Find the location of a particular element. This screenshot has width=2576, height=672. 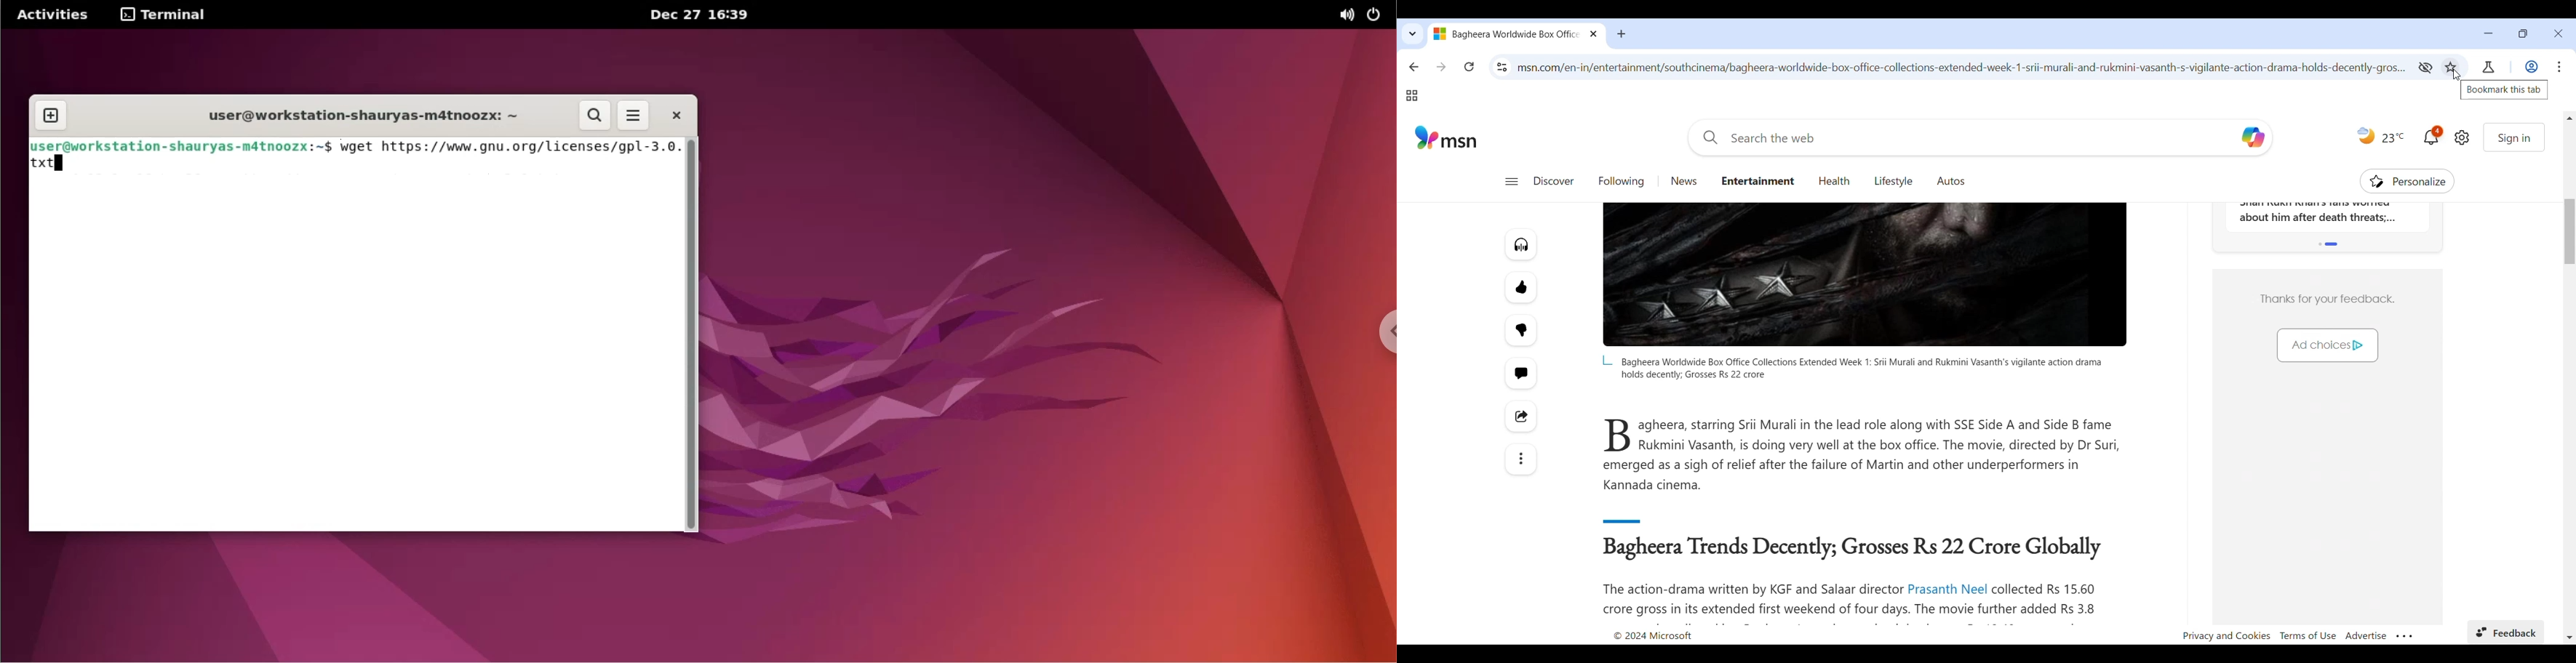

Quick slide to top is located at coordinates (2570, 118).